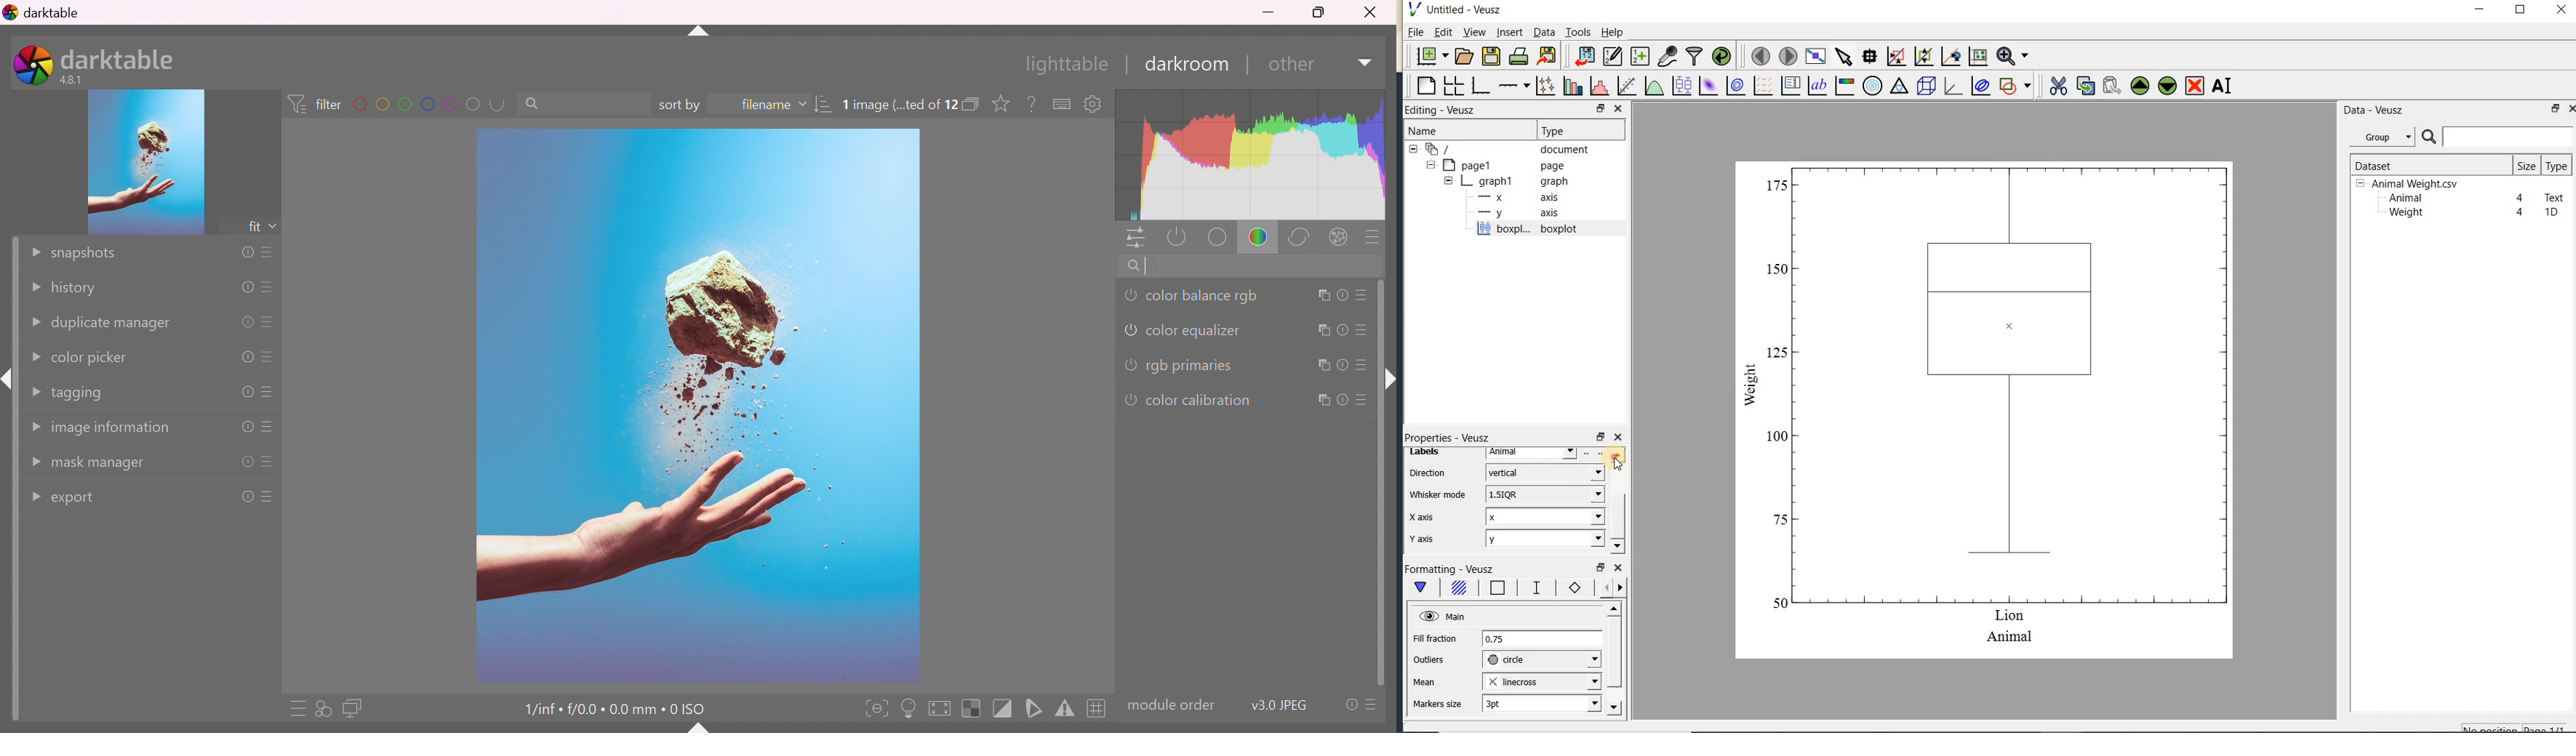 Image resolution: width=2576 pixels, height=756 pixels. Describe the element at coordinates (313, 102) in the screenshot. I see `filter` at that location.